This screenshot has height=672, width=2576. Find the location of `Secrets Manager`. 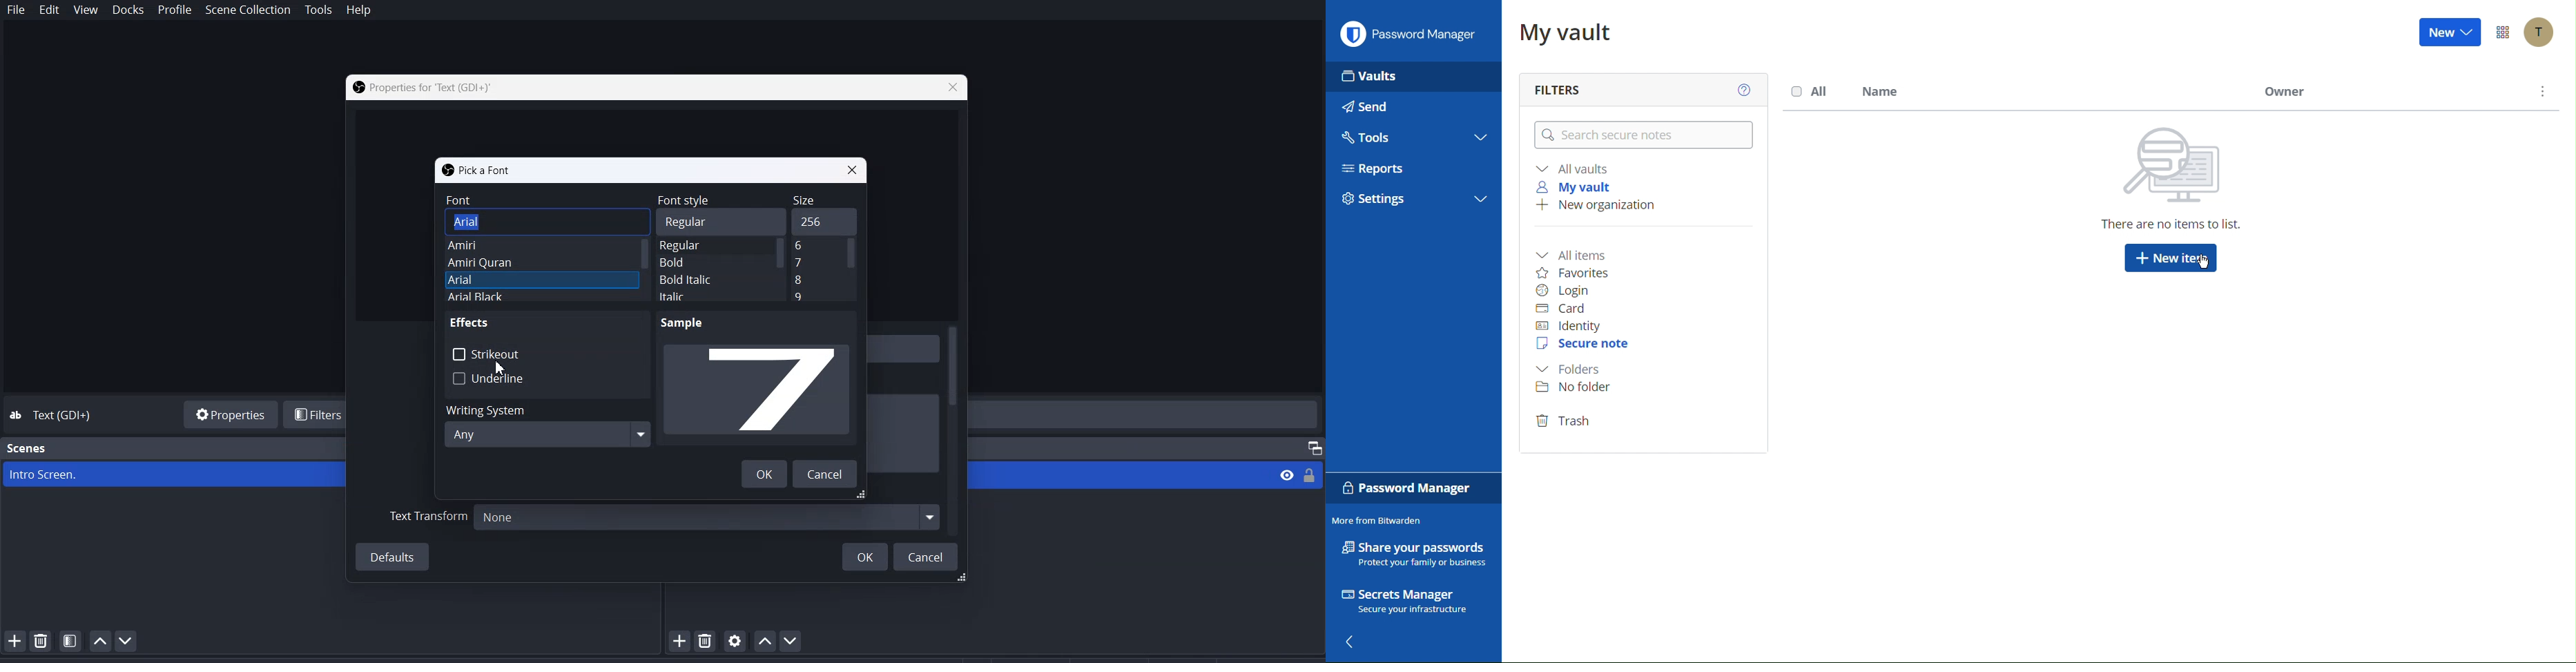

Secrets Manager is located at coordinates (1416, 602).